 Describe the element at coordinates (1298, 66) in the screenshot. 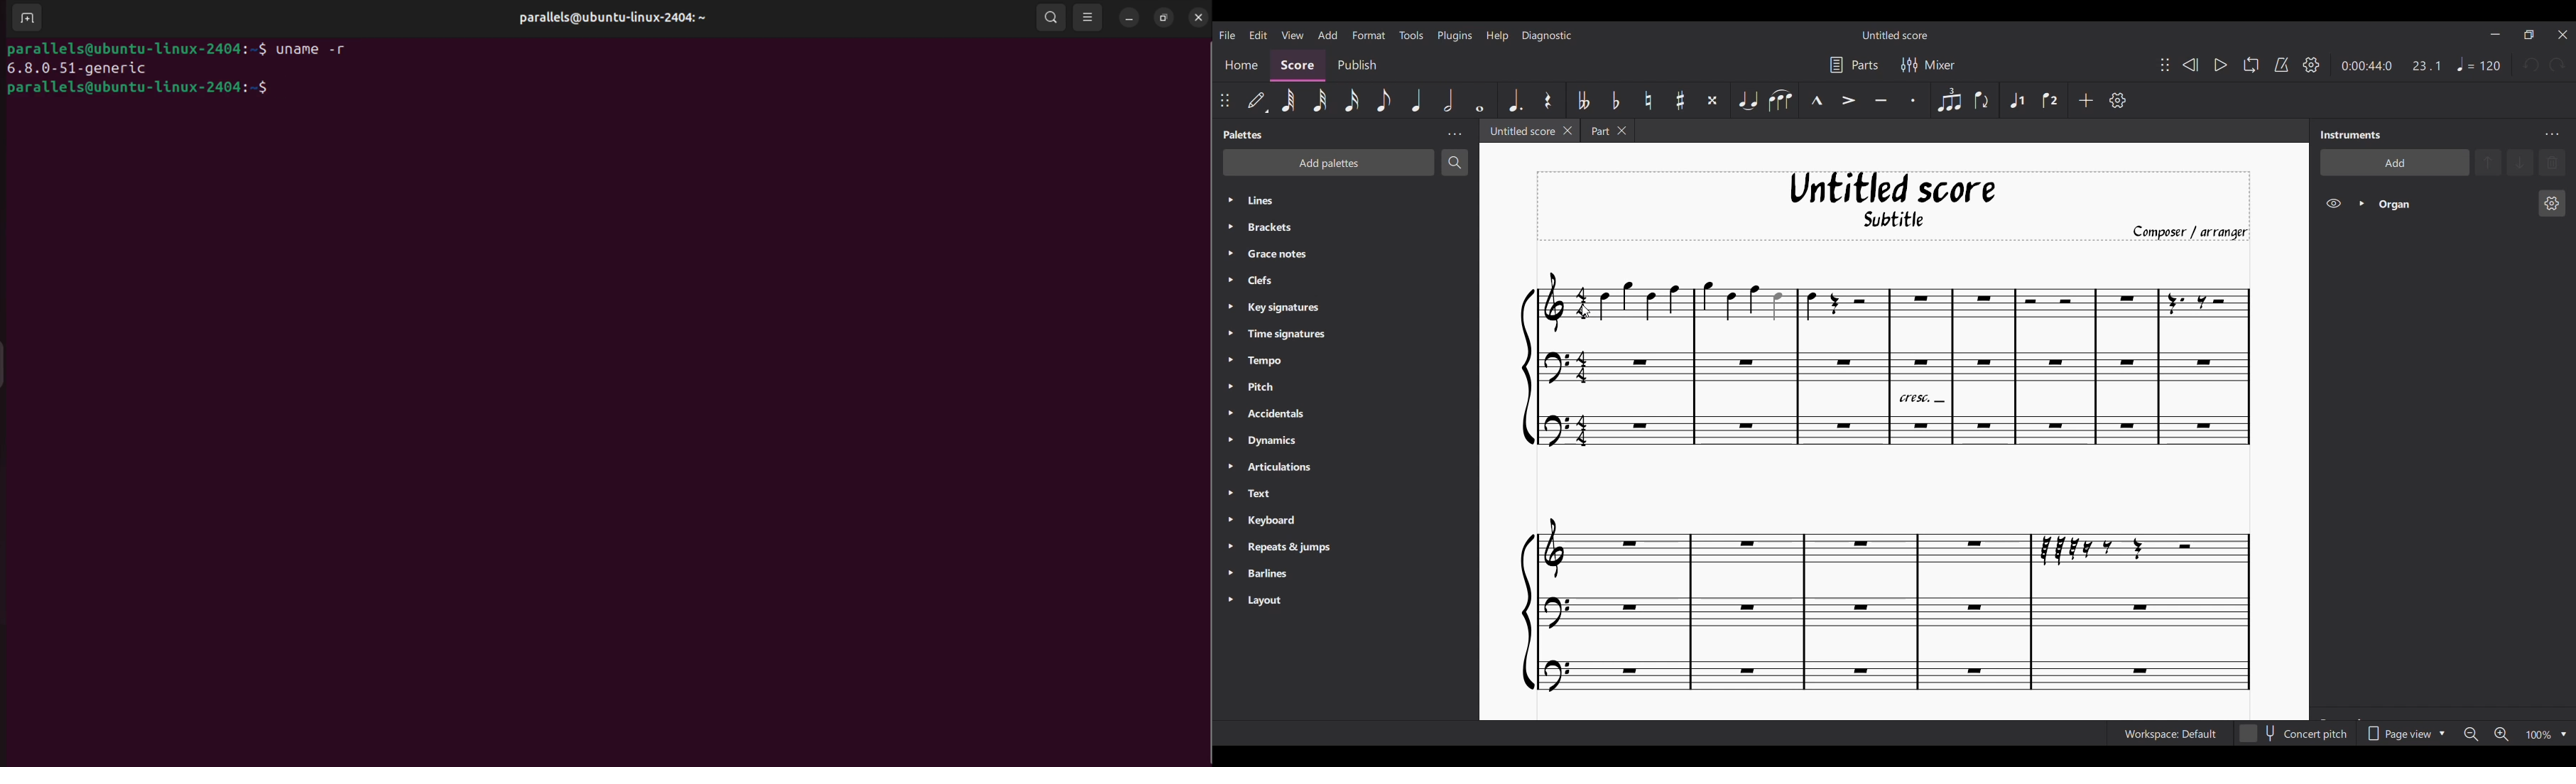

I see `Score, current section highlighted ` at that location.